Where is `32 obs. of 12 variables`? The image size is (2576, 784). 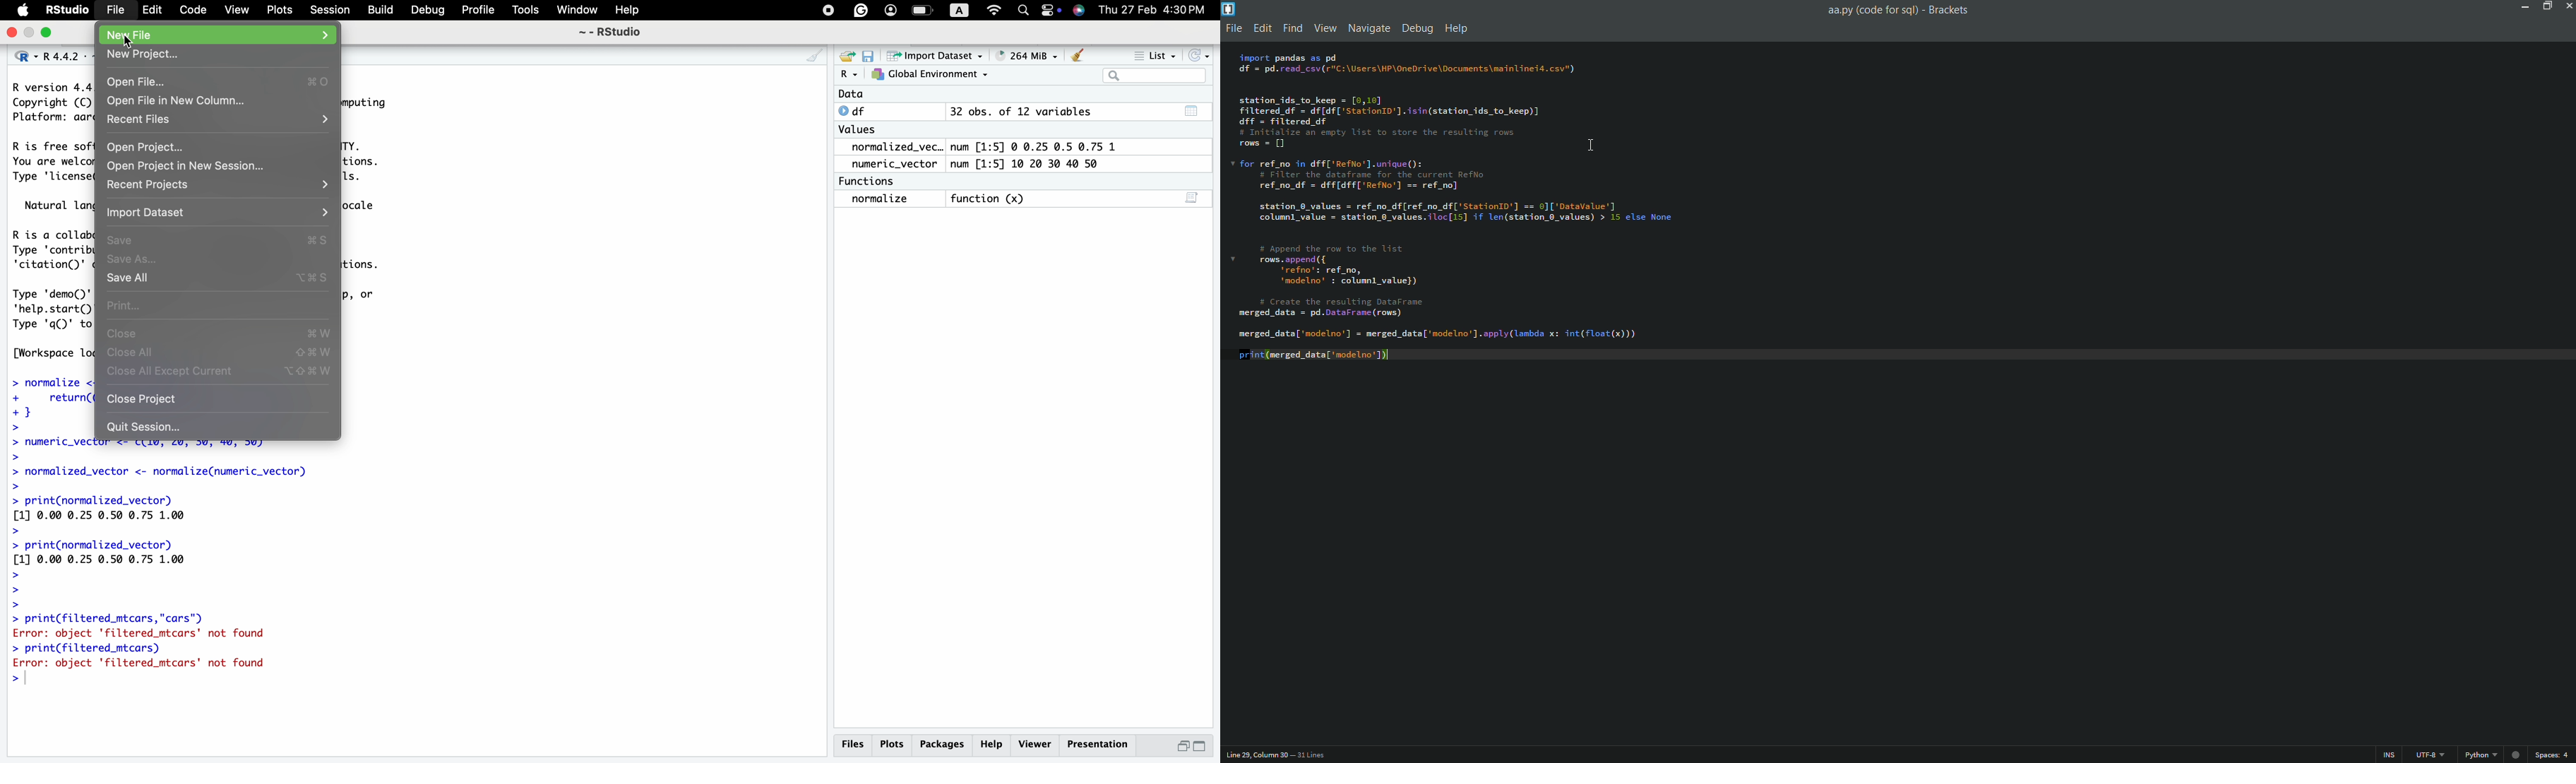 32 obs. of 12 variables is located at coordinates (1022, 111).